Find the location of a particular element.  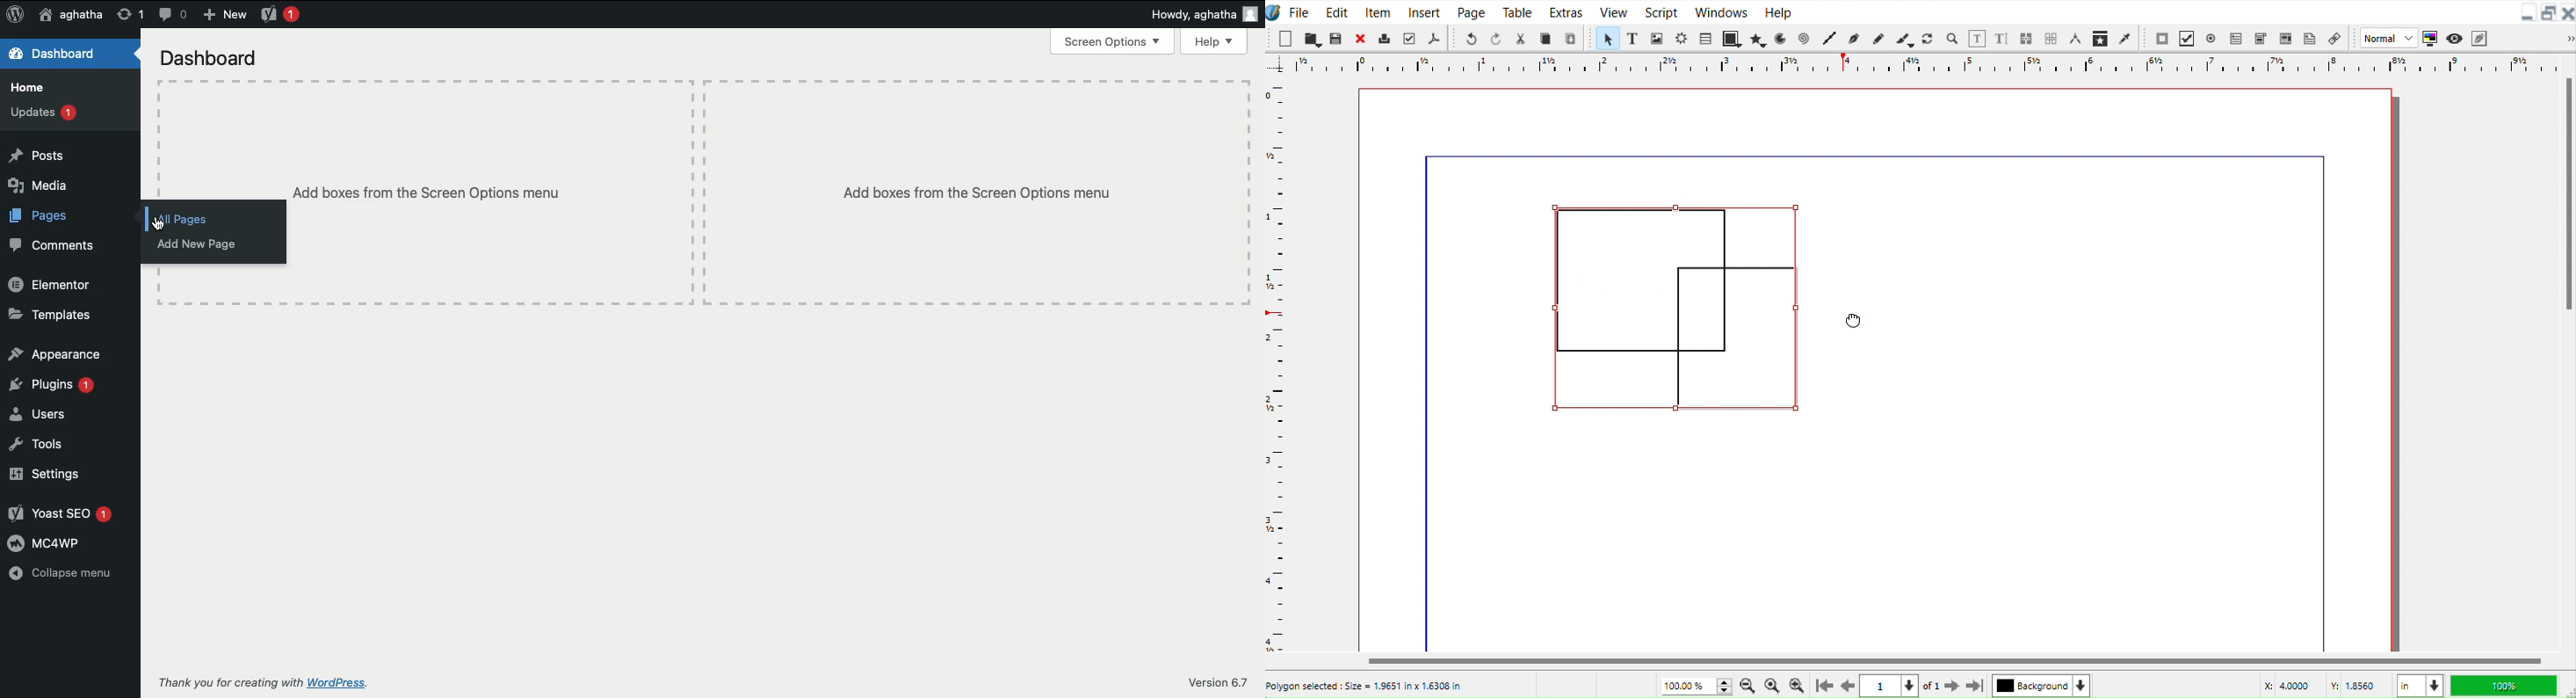

100 %  is located at coordinates (2507, 685).